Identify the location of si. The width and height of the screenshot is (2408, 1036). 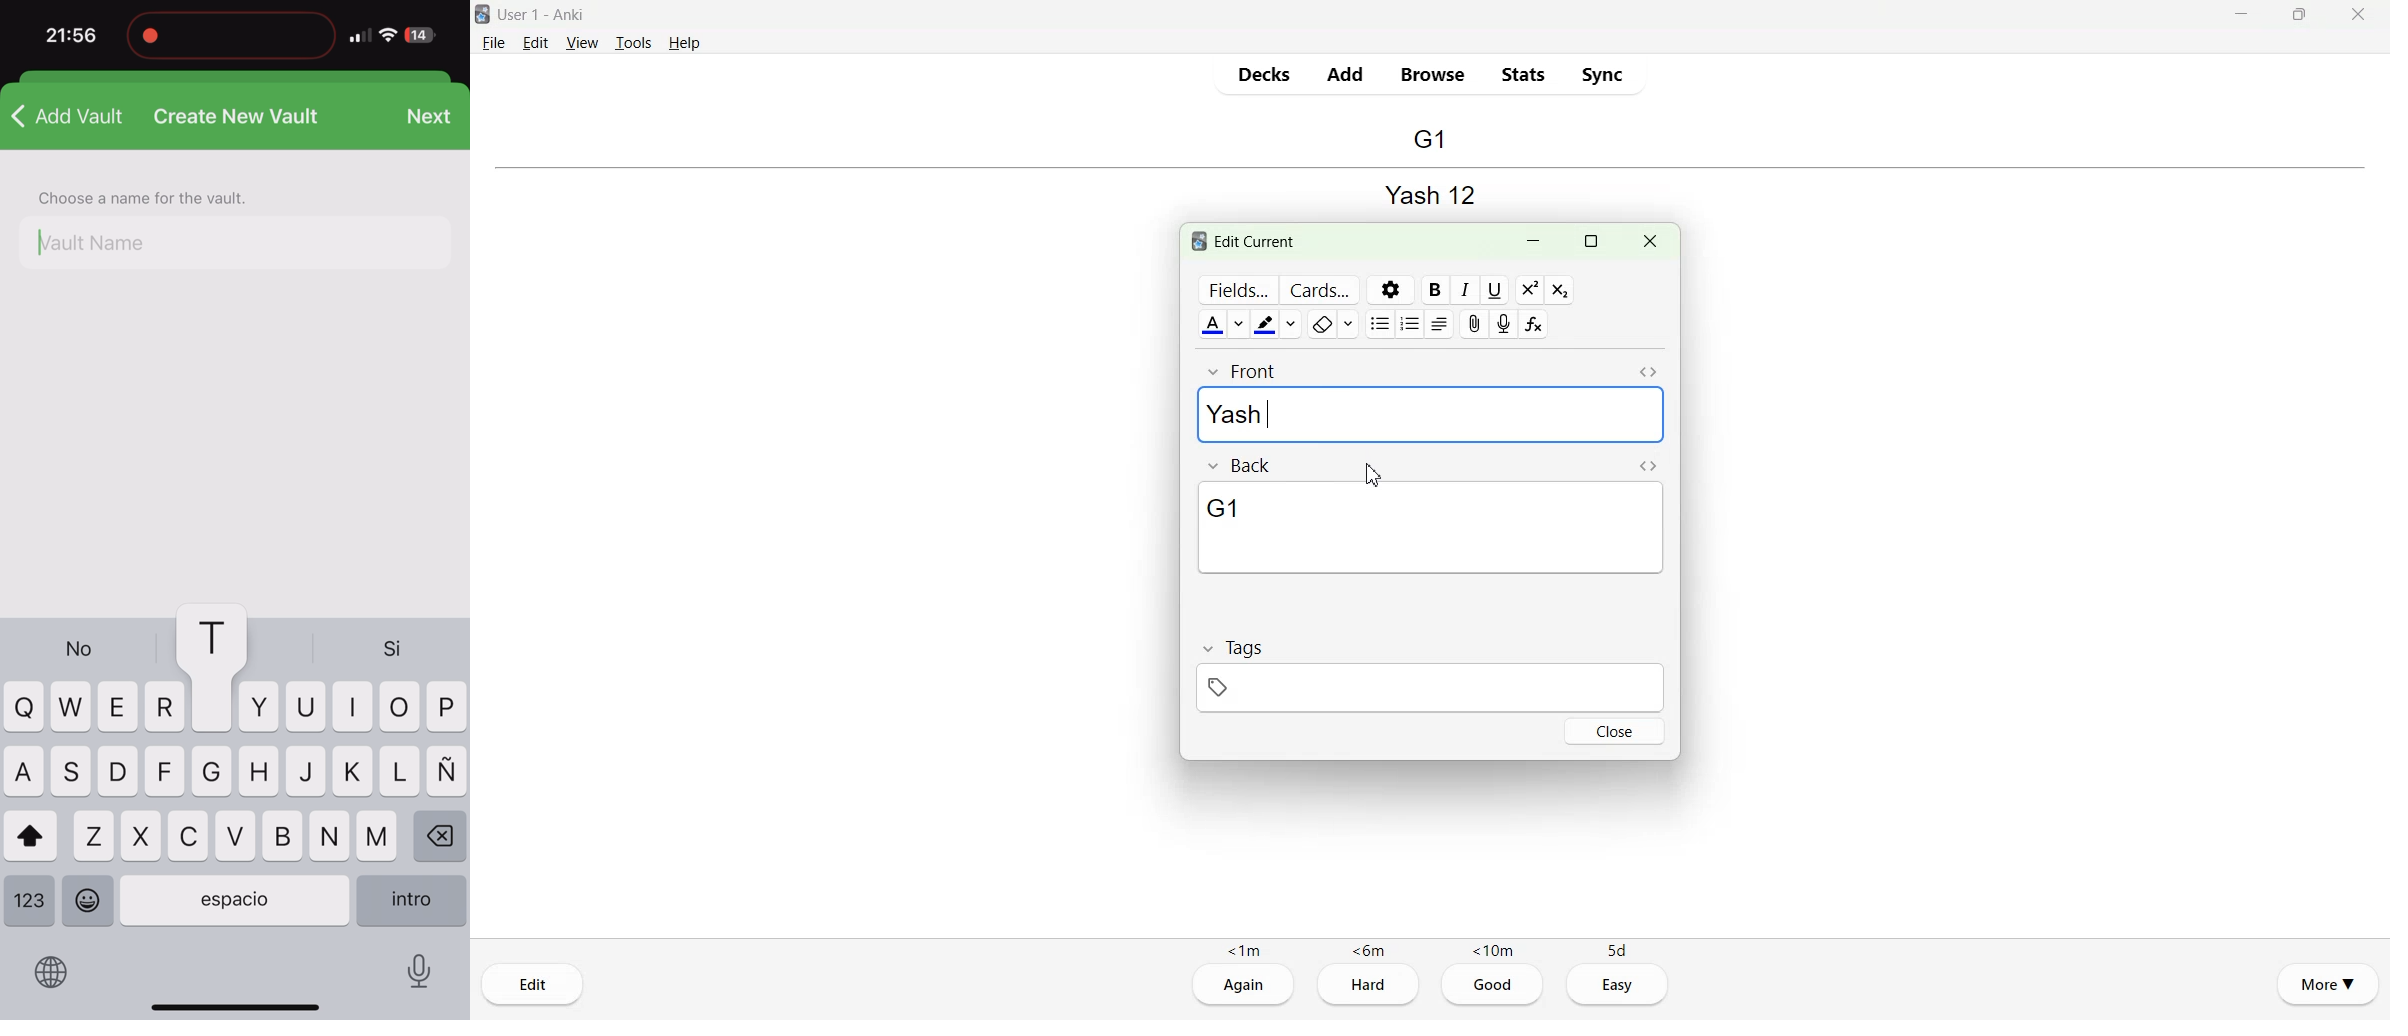
(393, 645).